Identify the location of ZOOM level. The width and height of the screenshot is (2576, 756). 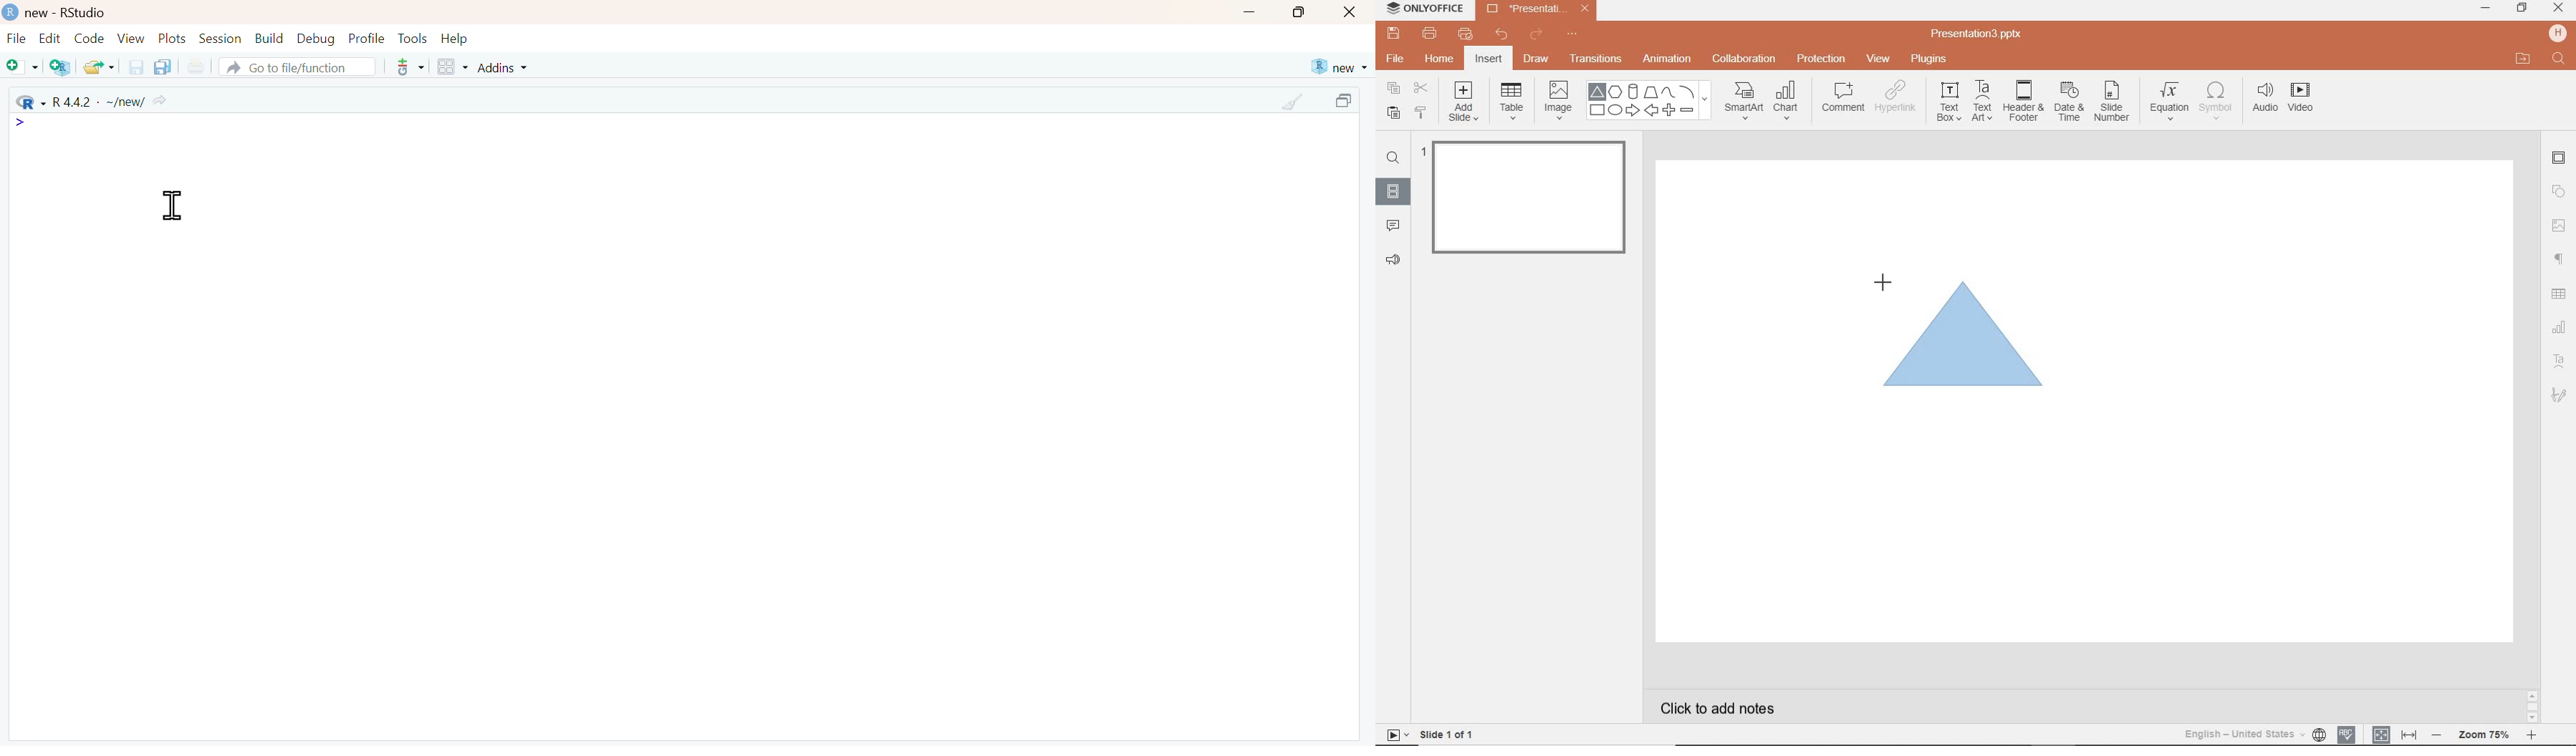
(2485, 735).